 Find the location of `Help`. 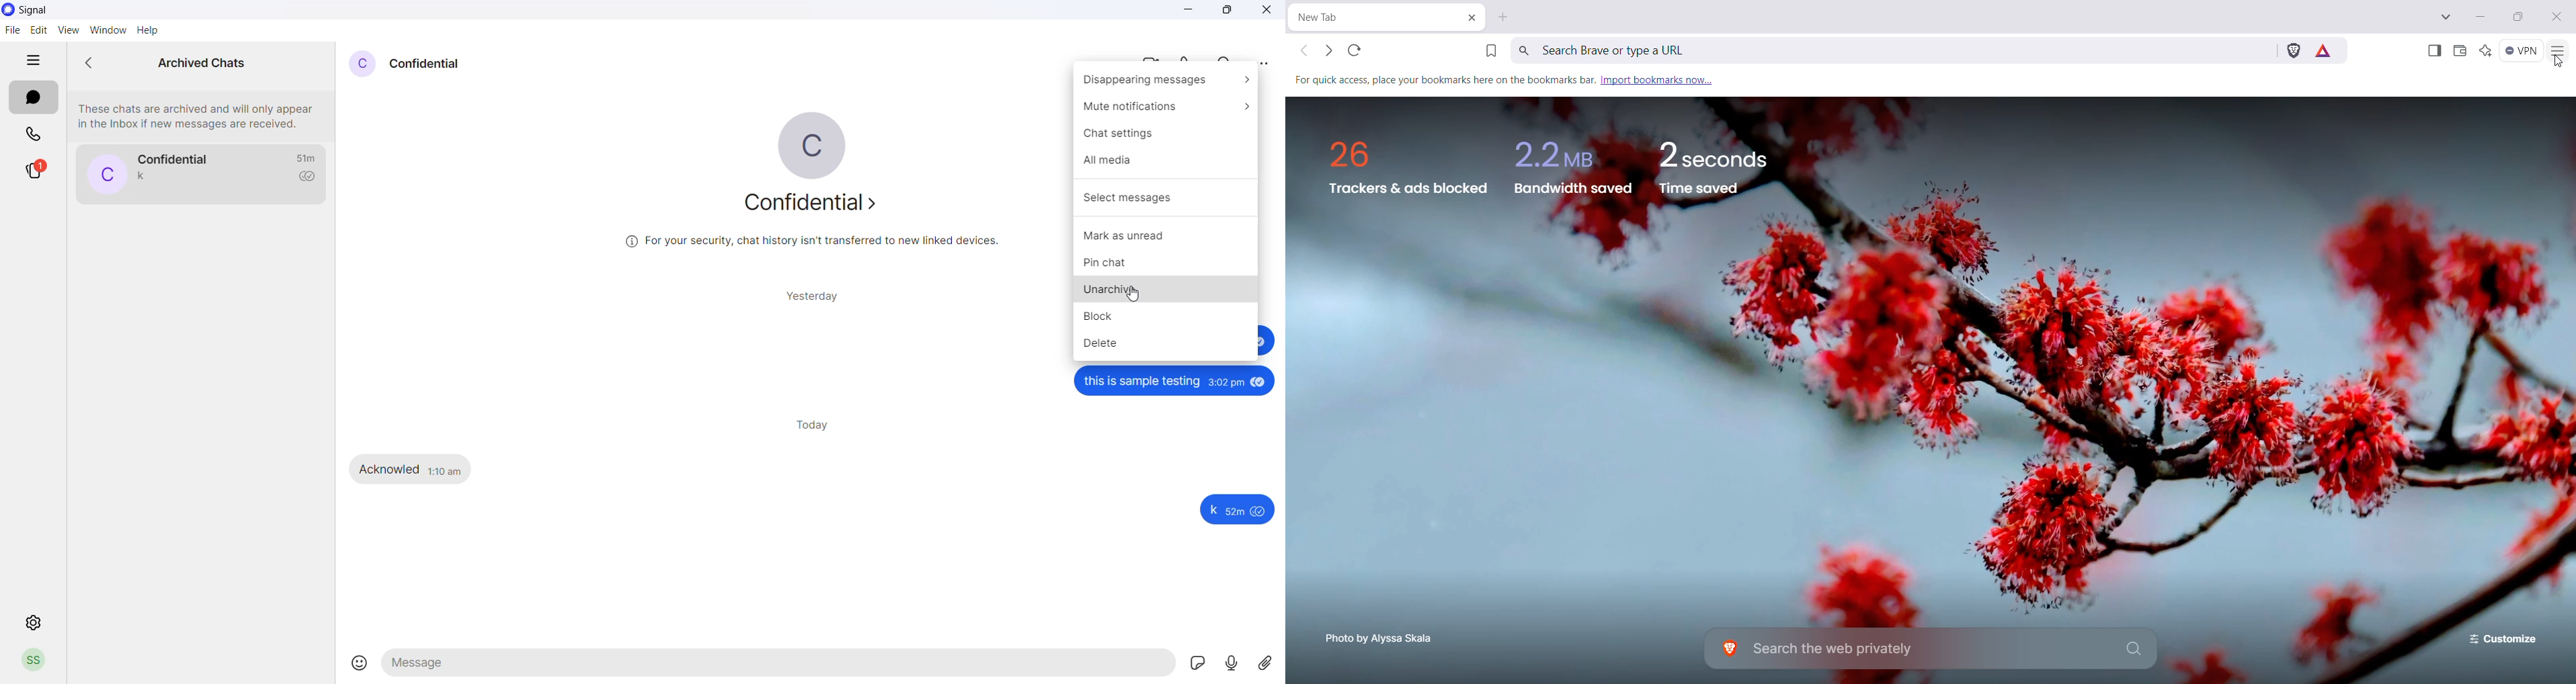

Help is located at coordinates (149, 30).